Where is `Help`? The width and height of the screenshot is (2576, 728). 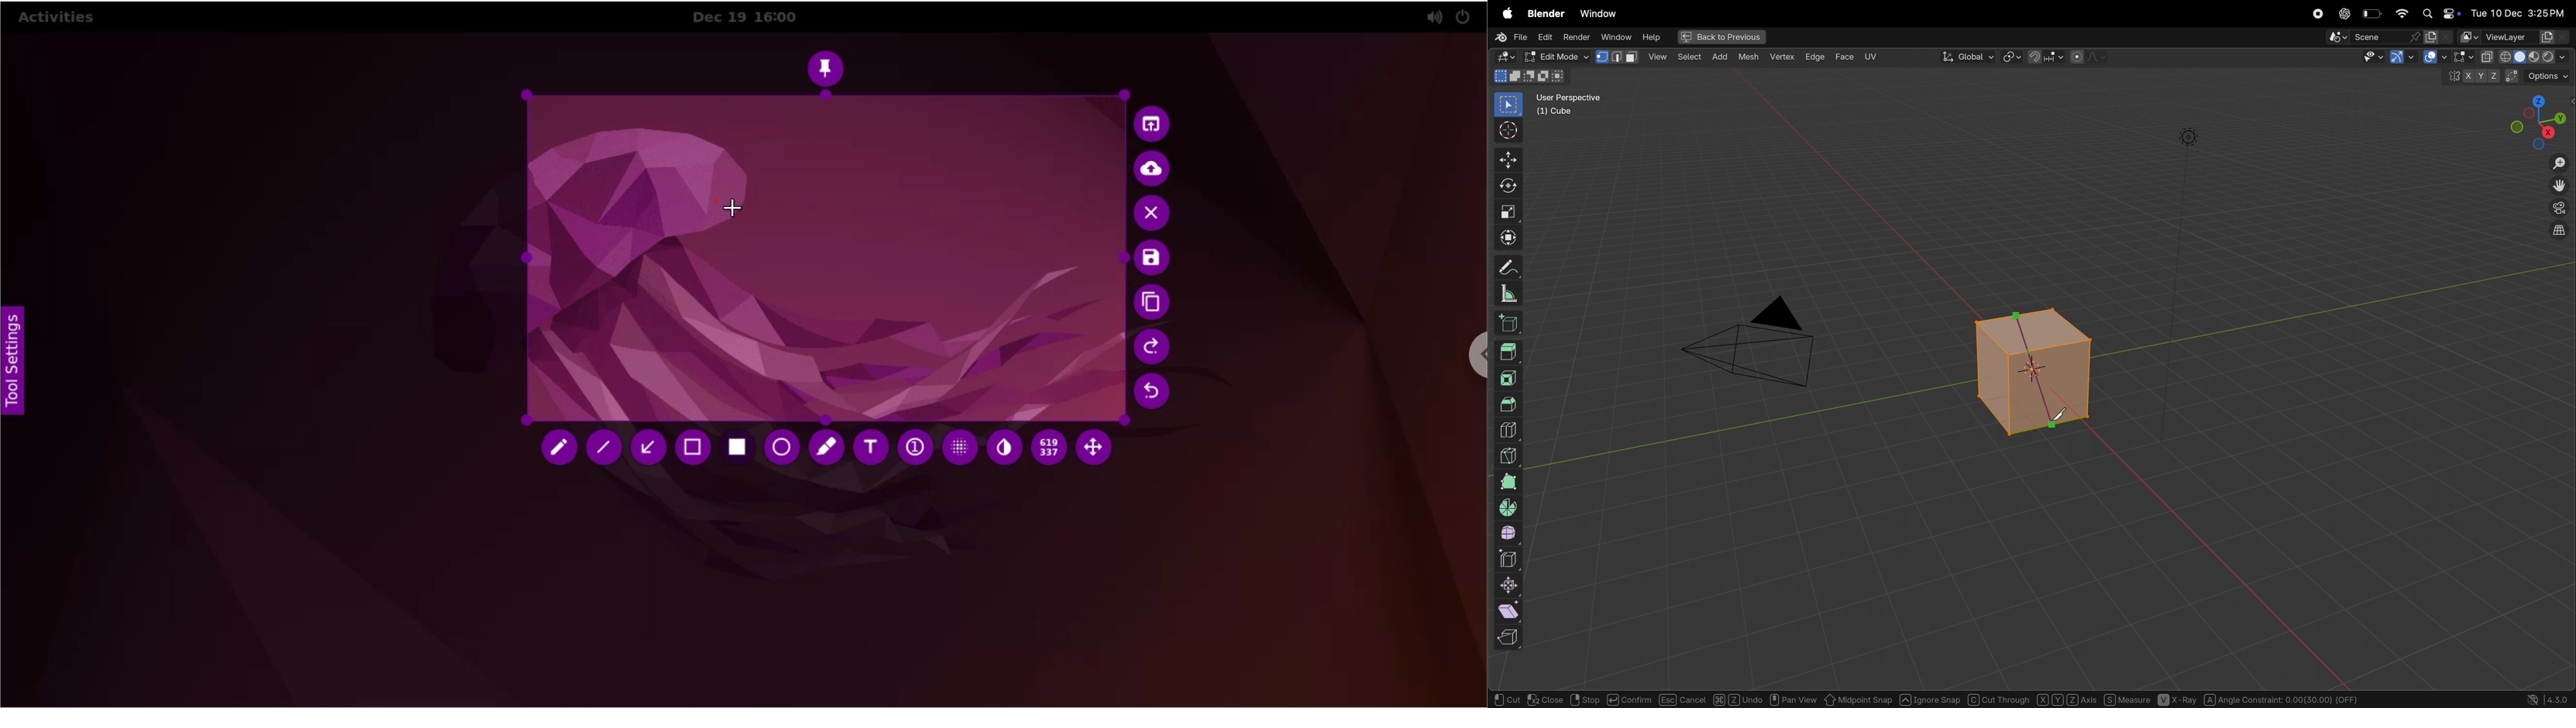
Help is located at coordinates (1652, 37).